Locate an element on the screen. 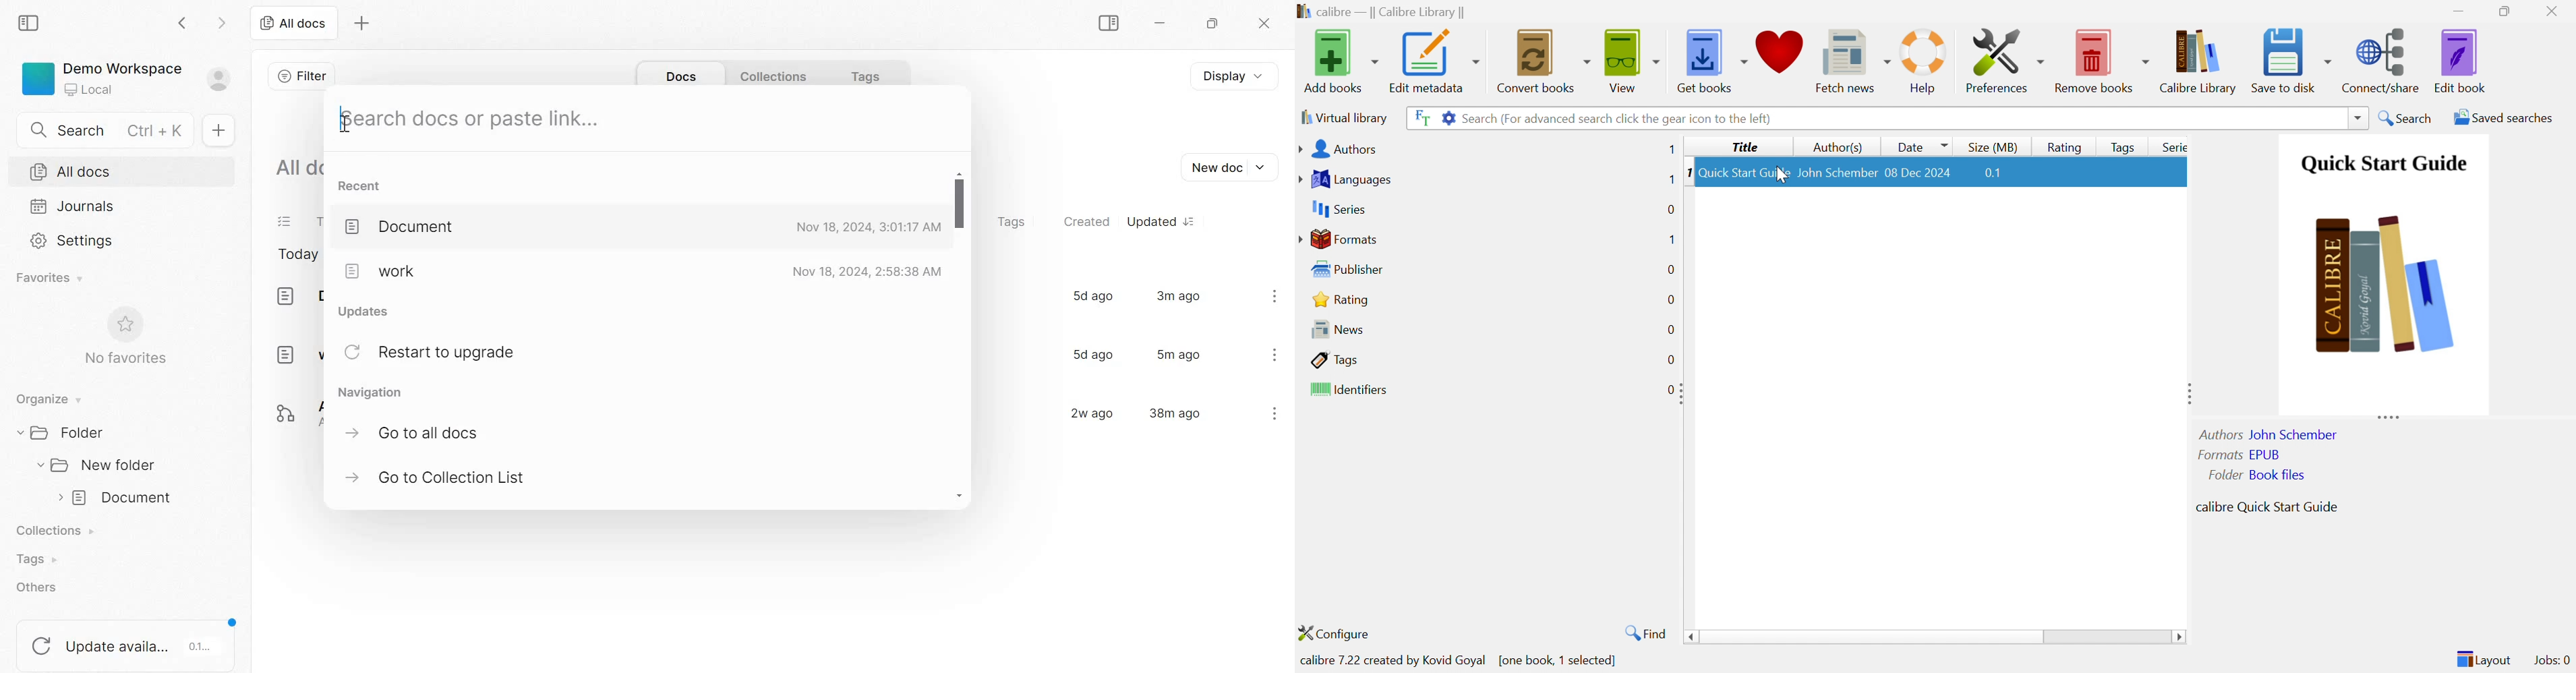  Quick Start Guide is located at coordinates (1742, 172).